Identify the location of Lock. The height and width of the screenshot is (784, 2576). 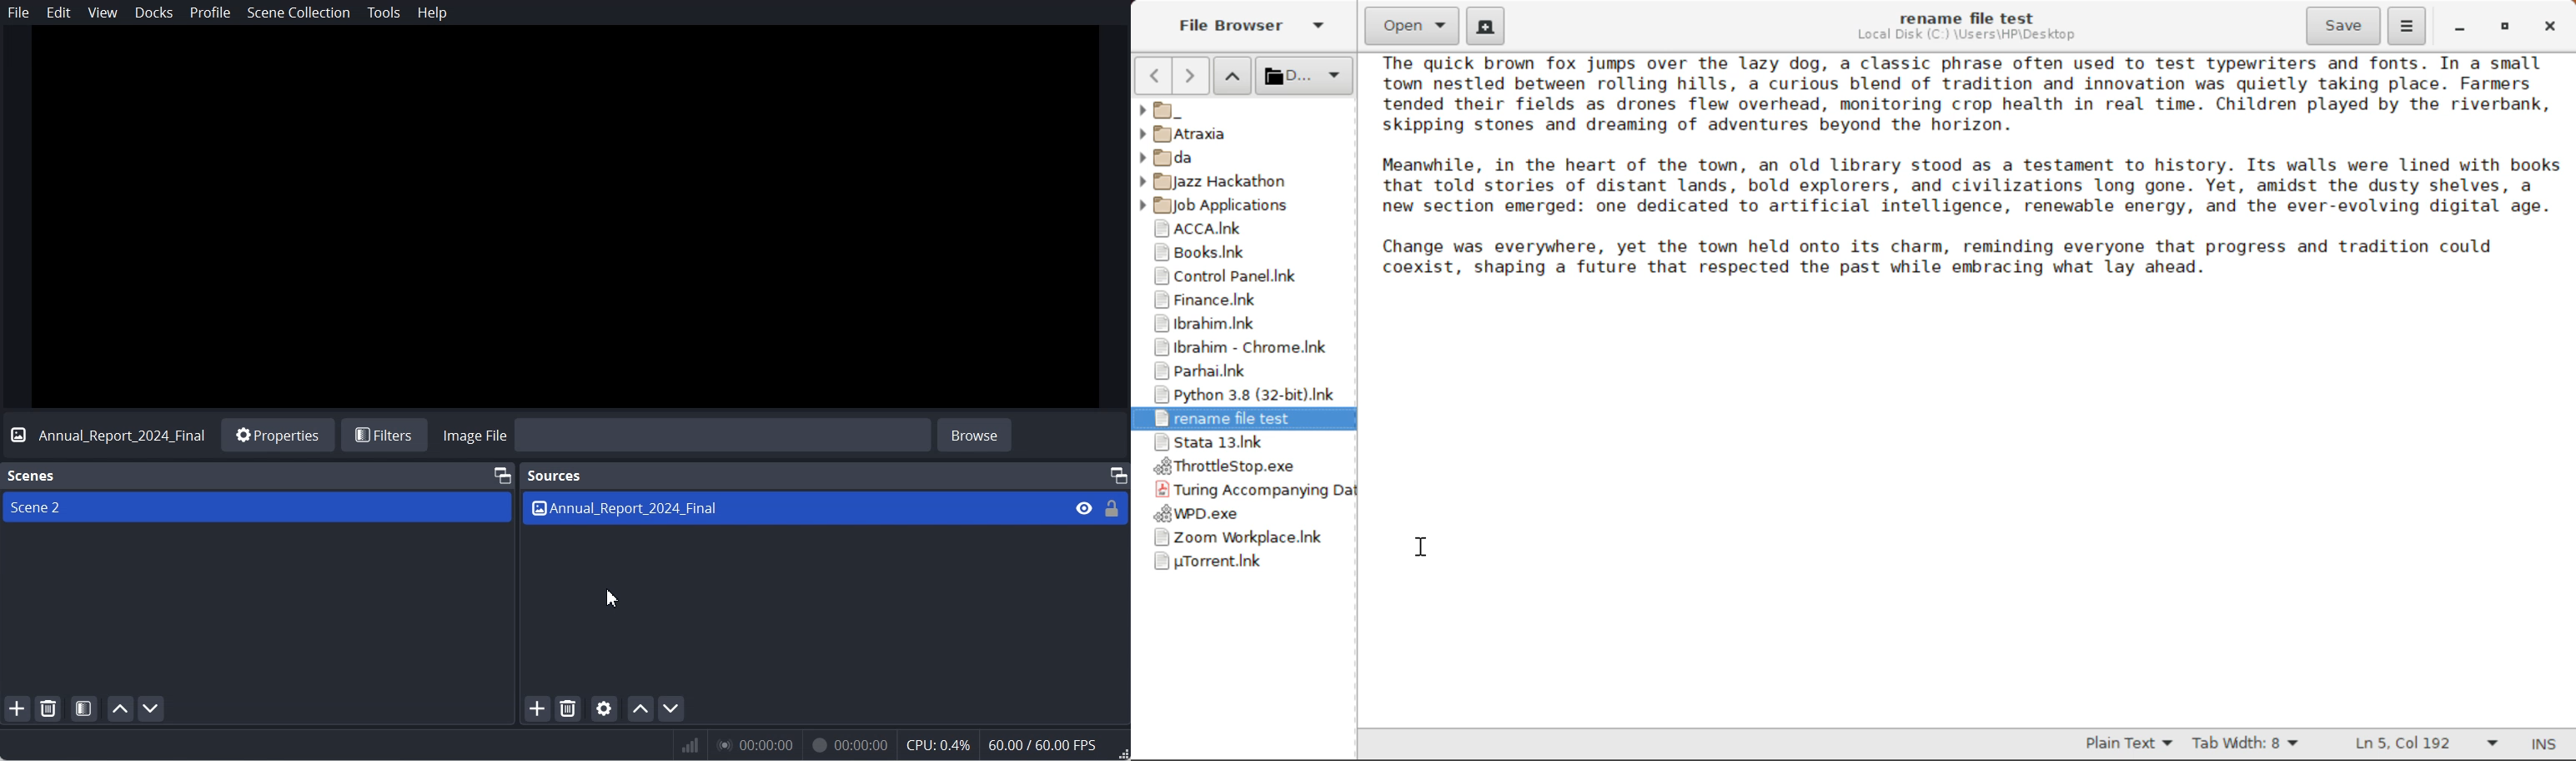
(1112, 508).